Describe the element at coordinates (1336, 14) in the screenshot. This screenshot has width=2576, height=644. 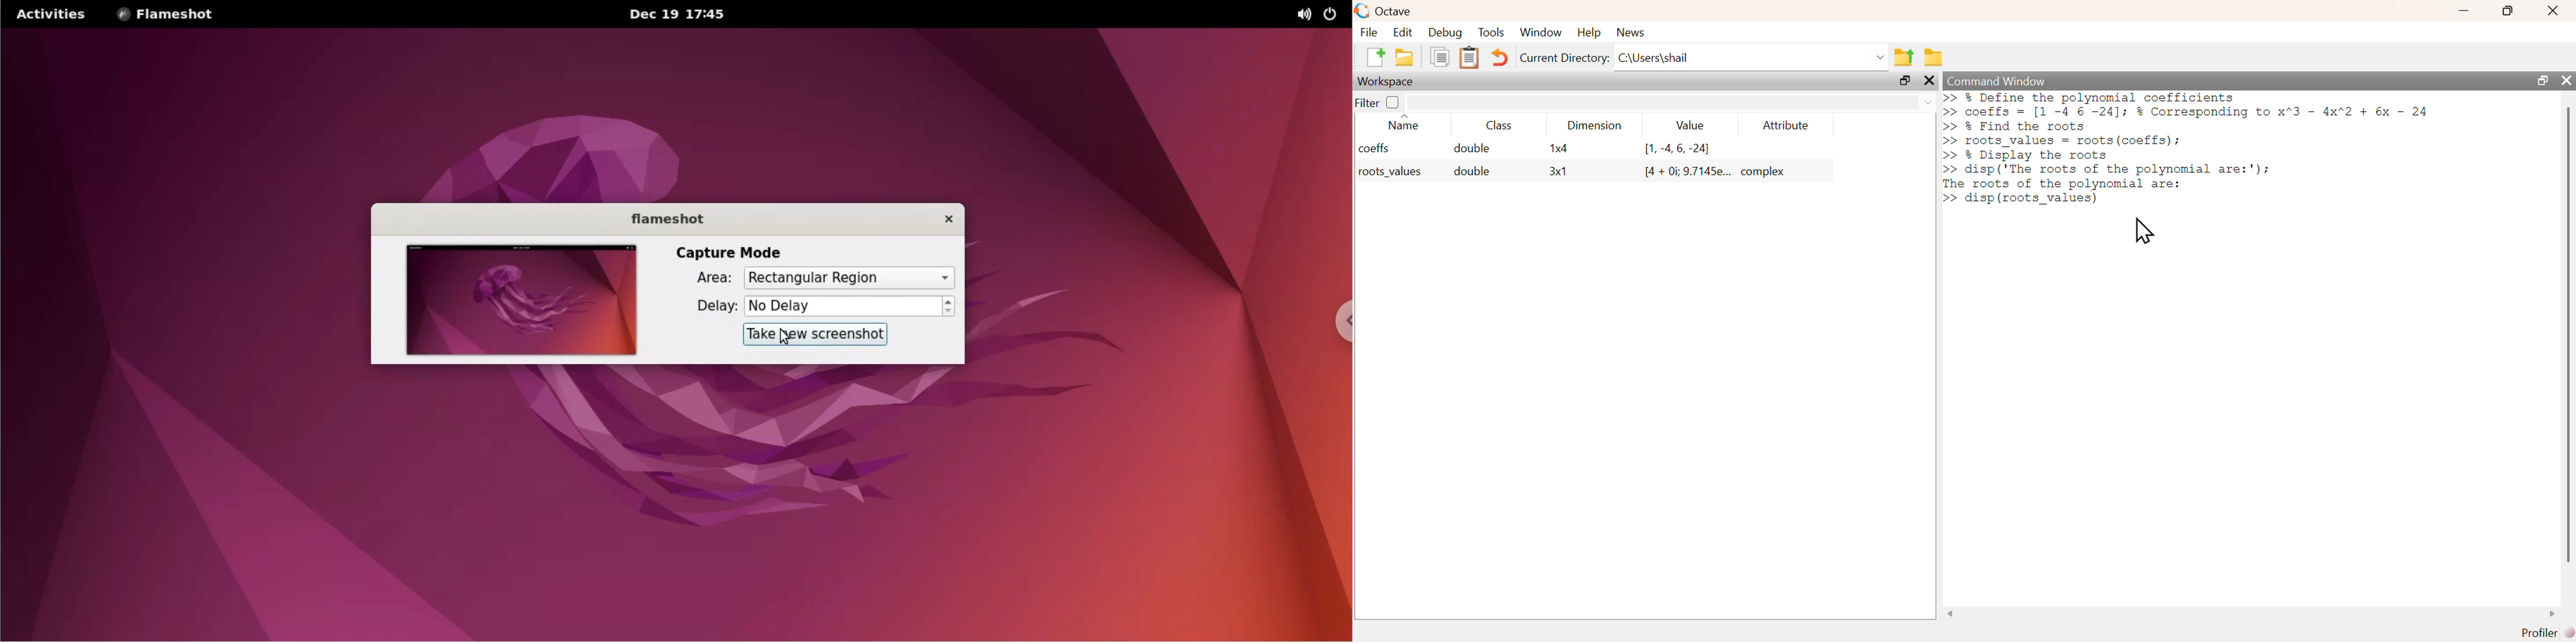
I see `power settings menu` at that location.